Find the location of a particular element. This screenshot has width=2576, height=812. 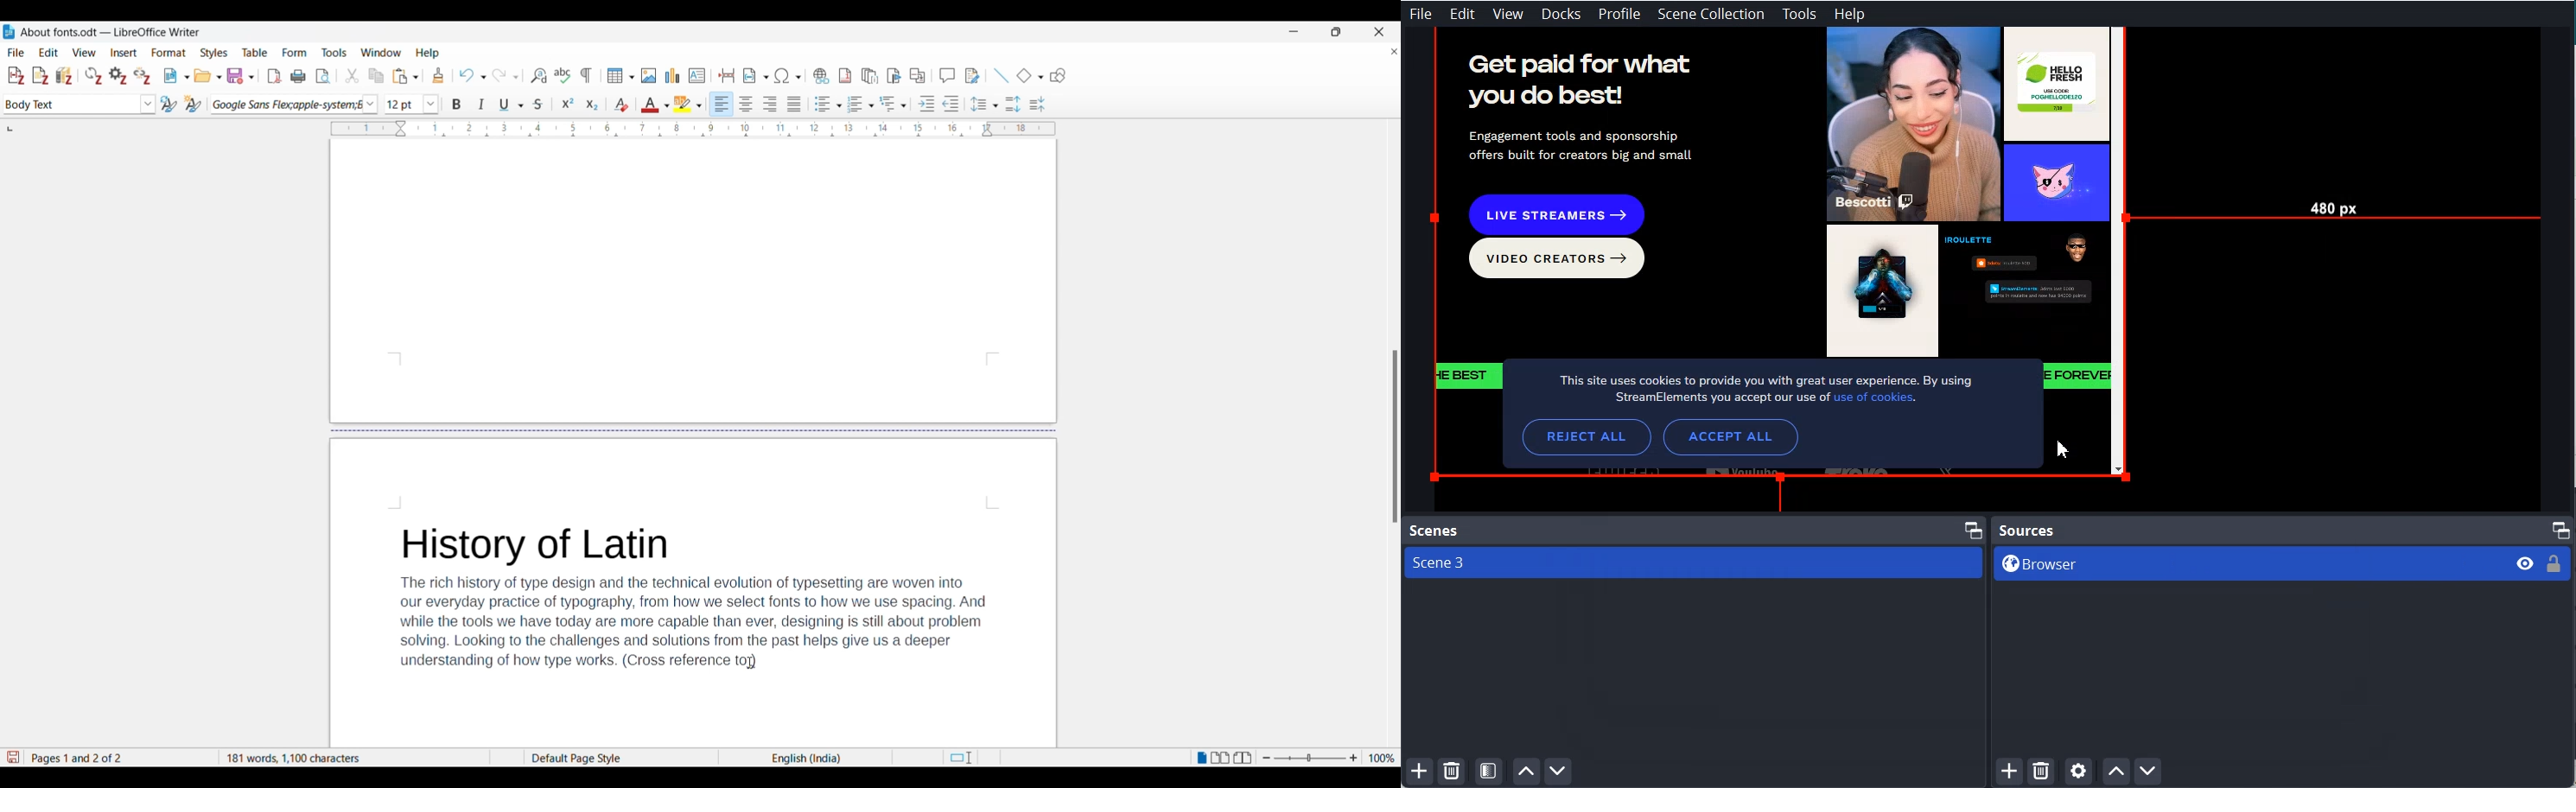

Update selected style is located at coordinates (169, 104).